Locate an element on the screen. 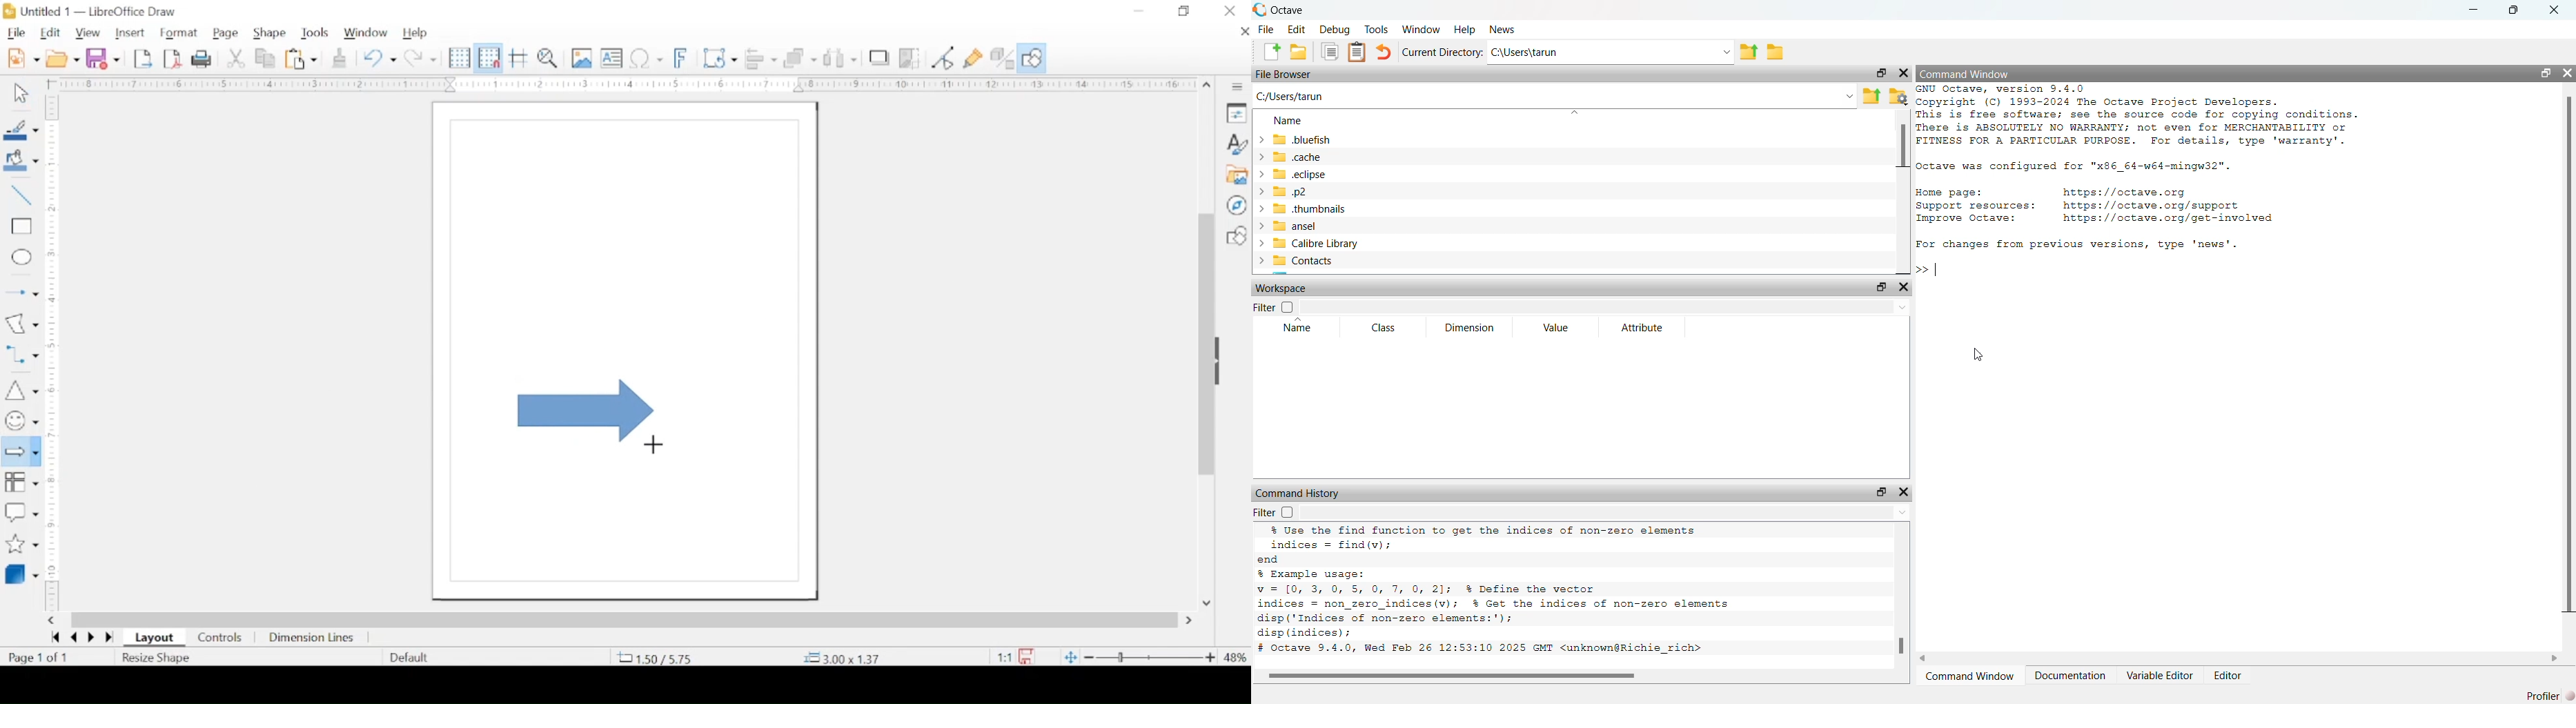 Image resolution: width=2576 pixels, height=728 pixels. this document has been modified is located at coordinates (1011, 657).